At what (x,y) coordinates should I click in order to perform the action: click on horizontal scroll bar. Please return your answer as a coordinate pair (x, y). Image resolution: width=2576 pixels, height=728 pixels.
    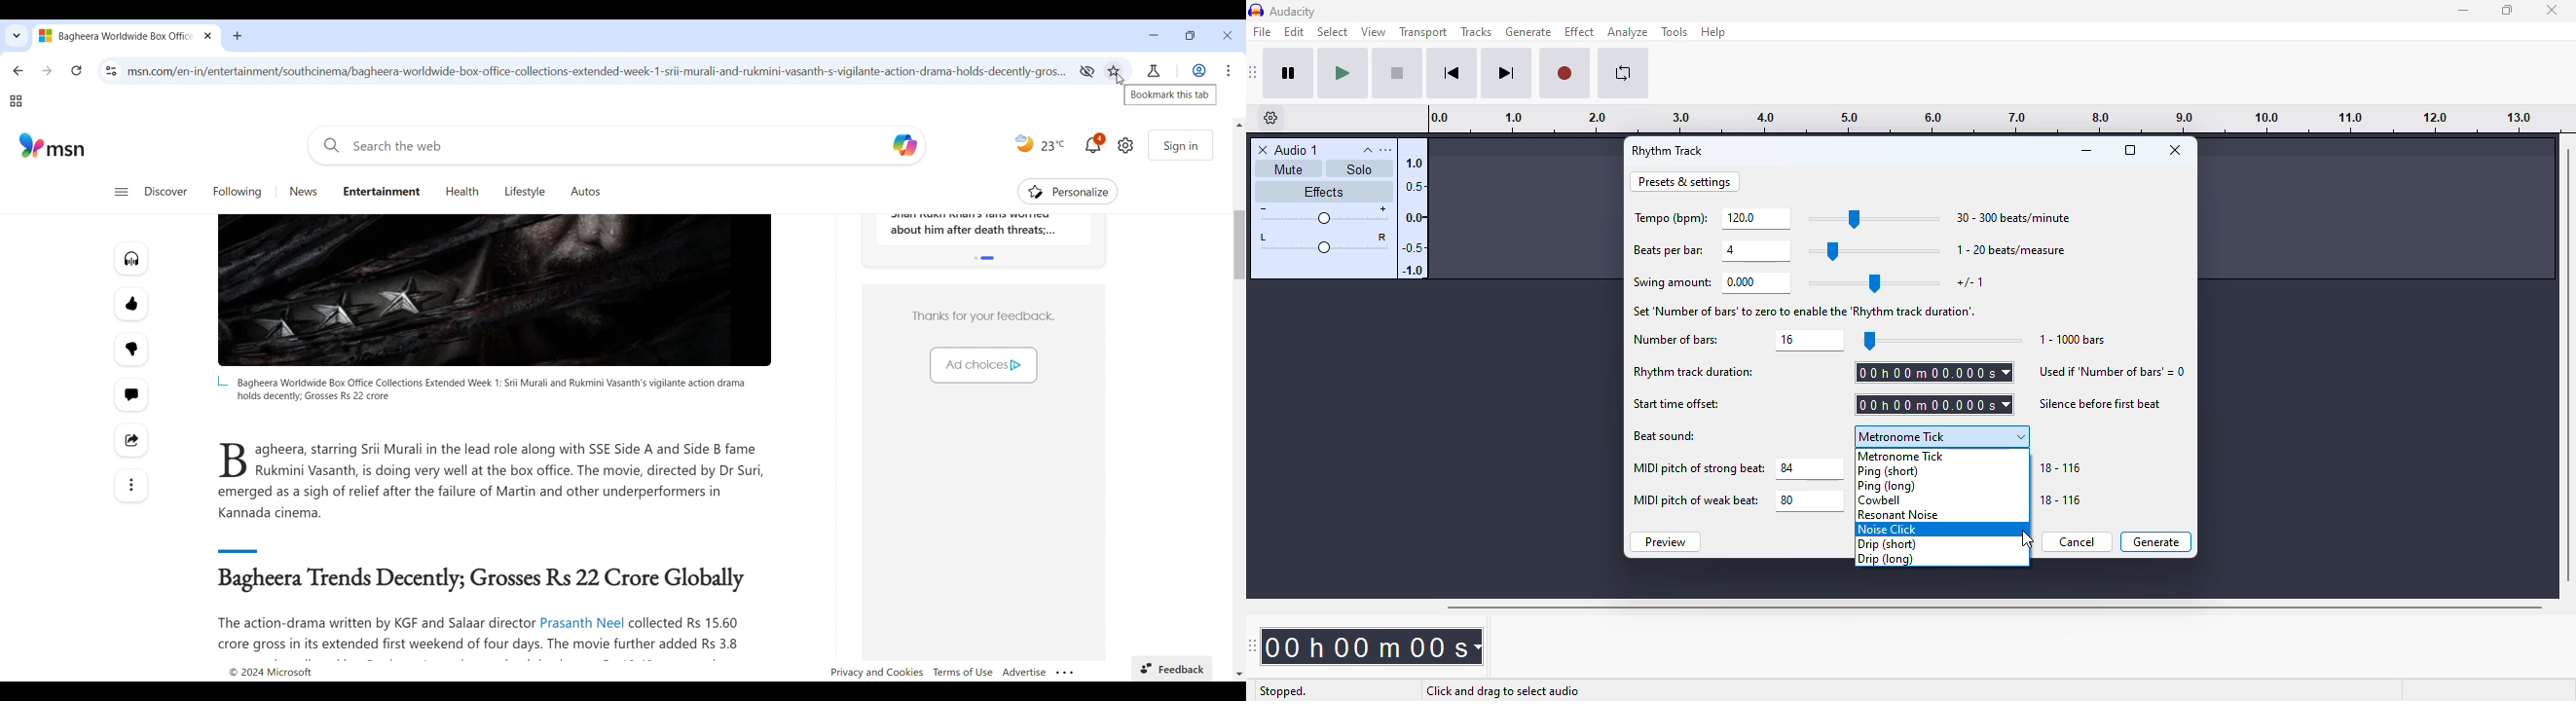
    Looking at the image, I should click on (1994, 608).